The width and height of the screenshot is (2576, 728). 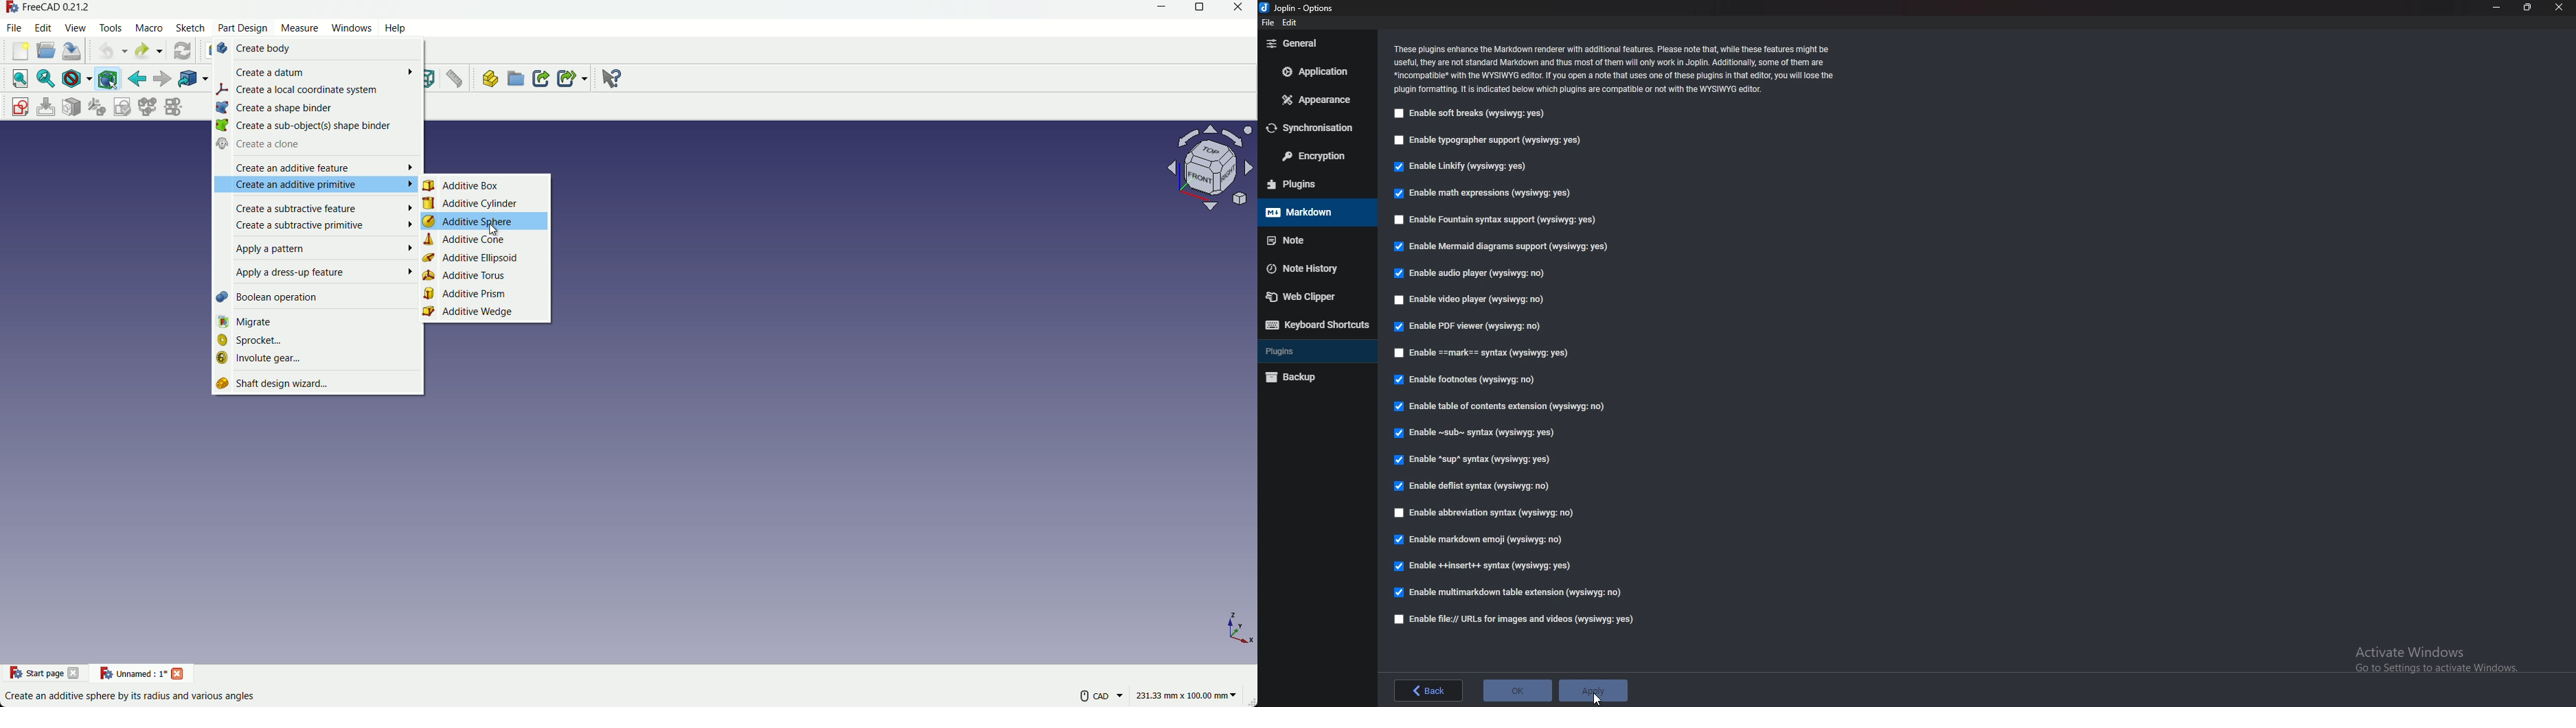 I want to click on ok, so click(x=1518, y=691).